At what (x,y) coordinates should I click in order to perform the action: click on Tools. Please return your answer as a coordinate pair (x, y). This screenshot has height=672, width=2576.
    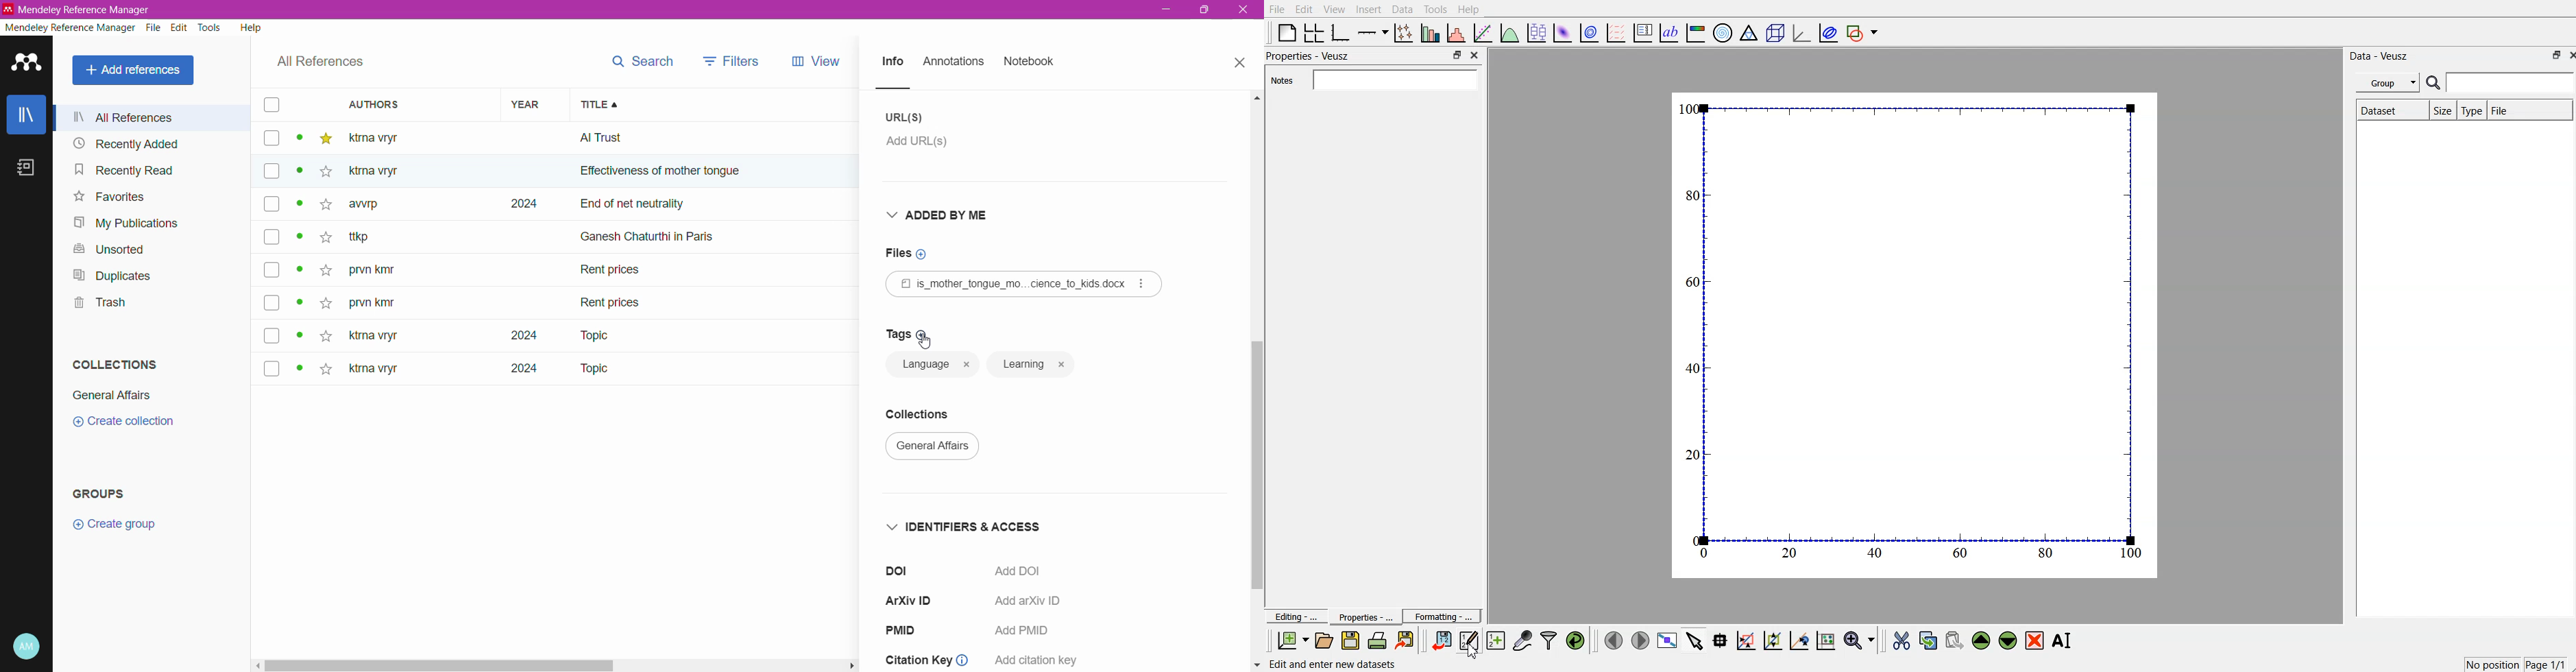
    Looking at the image, I should click on (211, 28).